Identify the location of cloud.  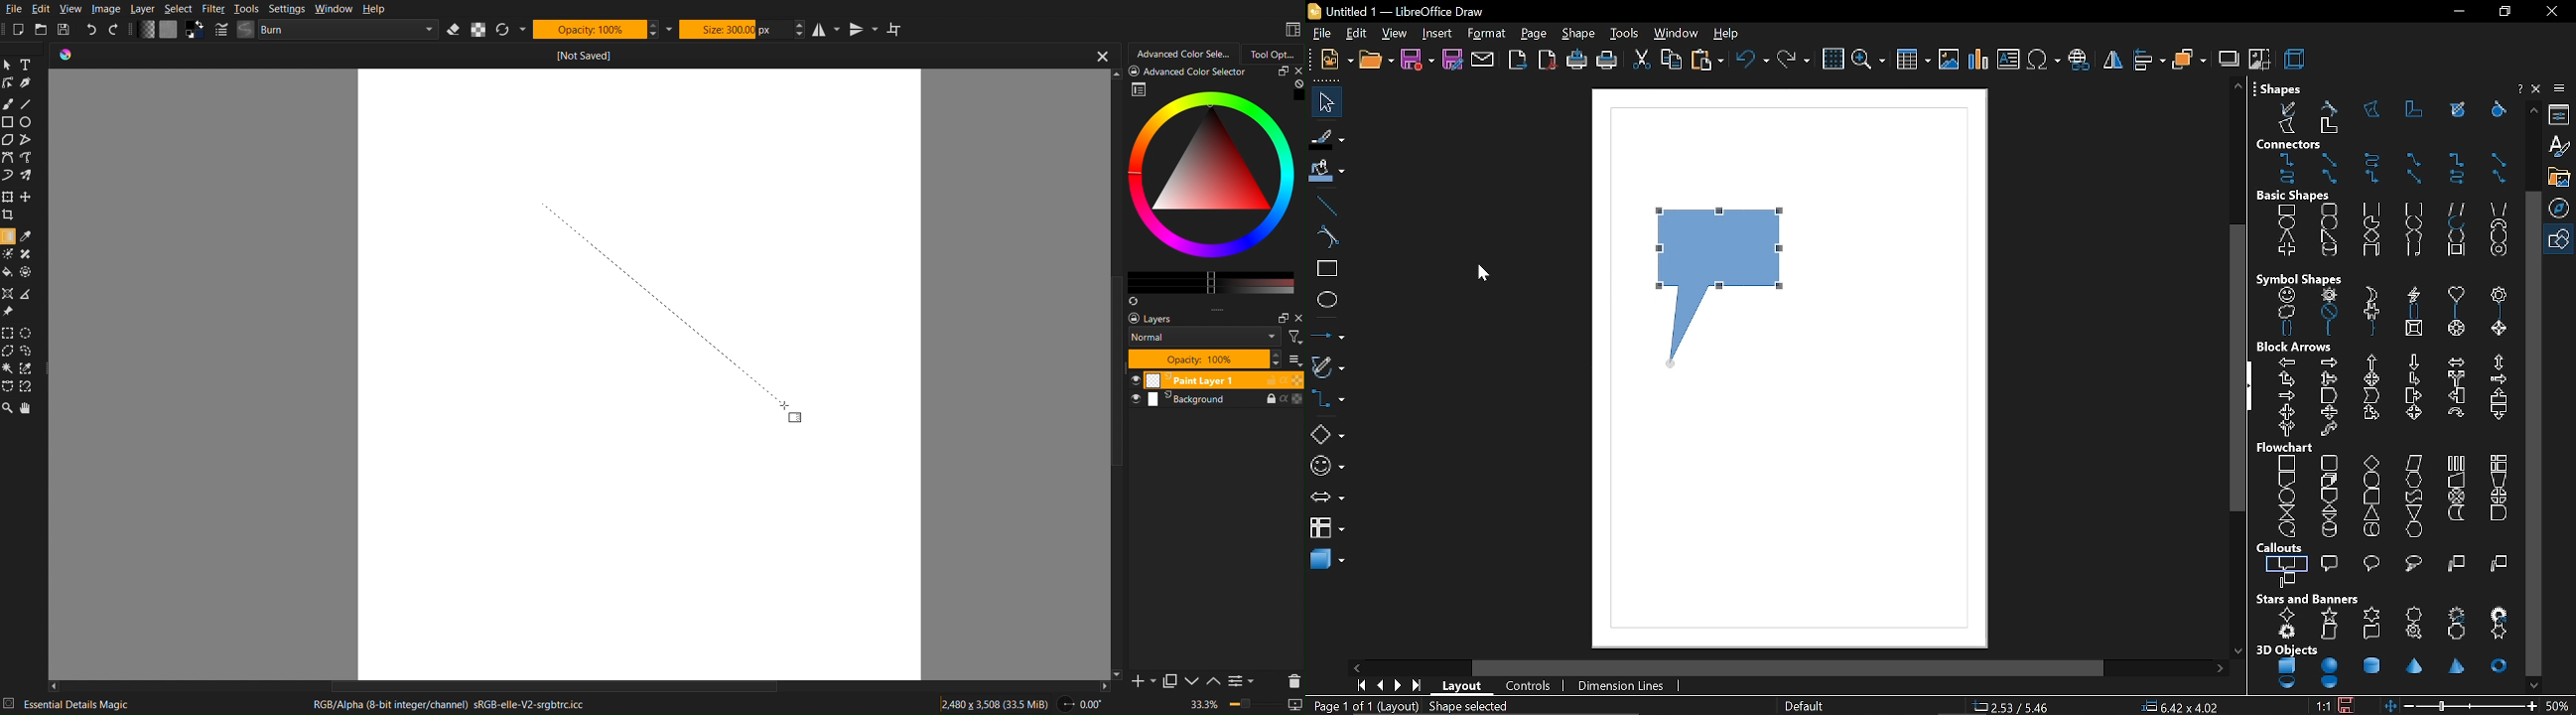
(2282, 311).